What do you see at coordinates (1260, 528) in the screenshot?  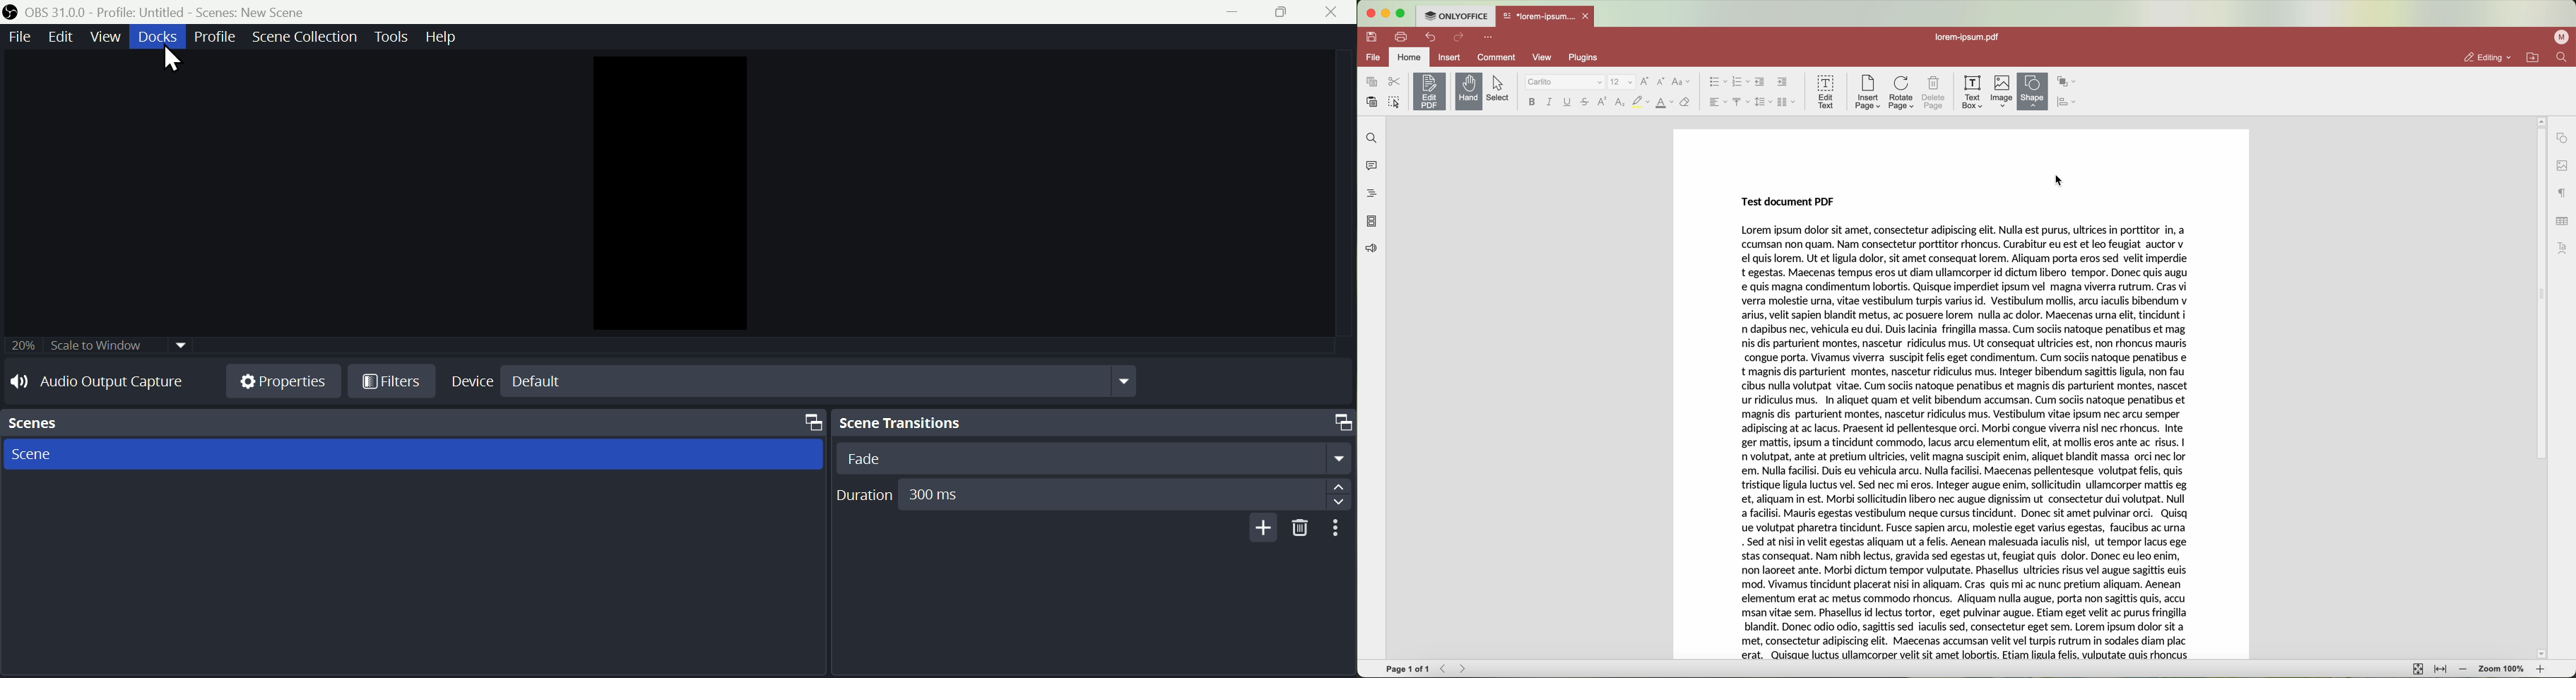 I see `add` at bounding box center [1260, 528].